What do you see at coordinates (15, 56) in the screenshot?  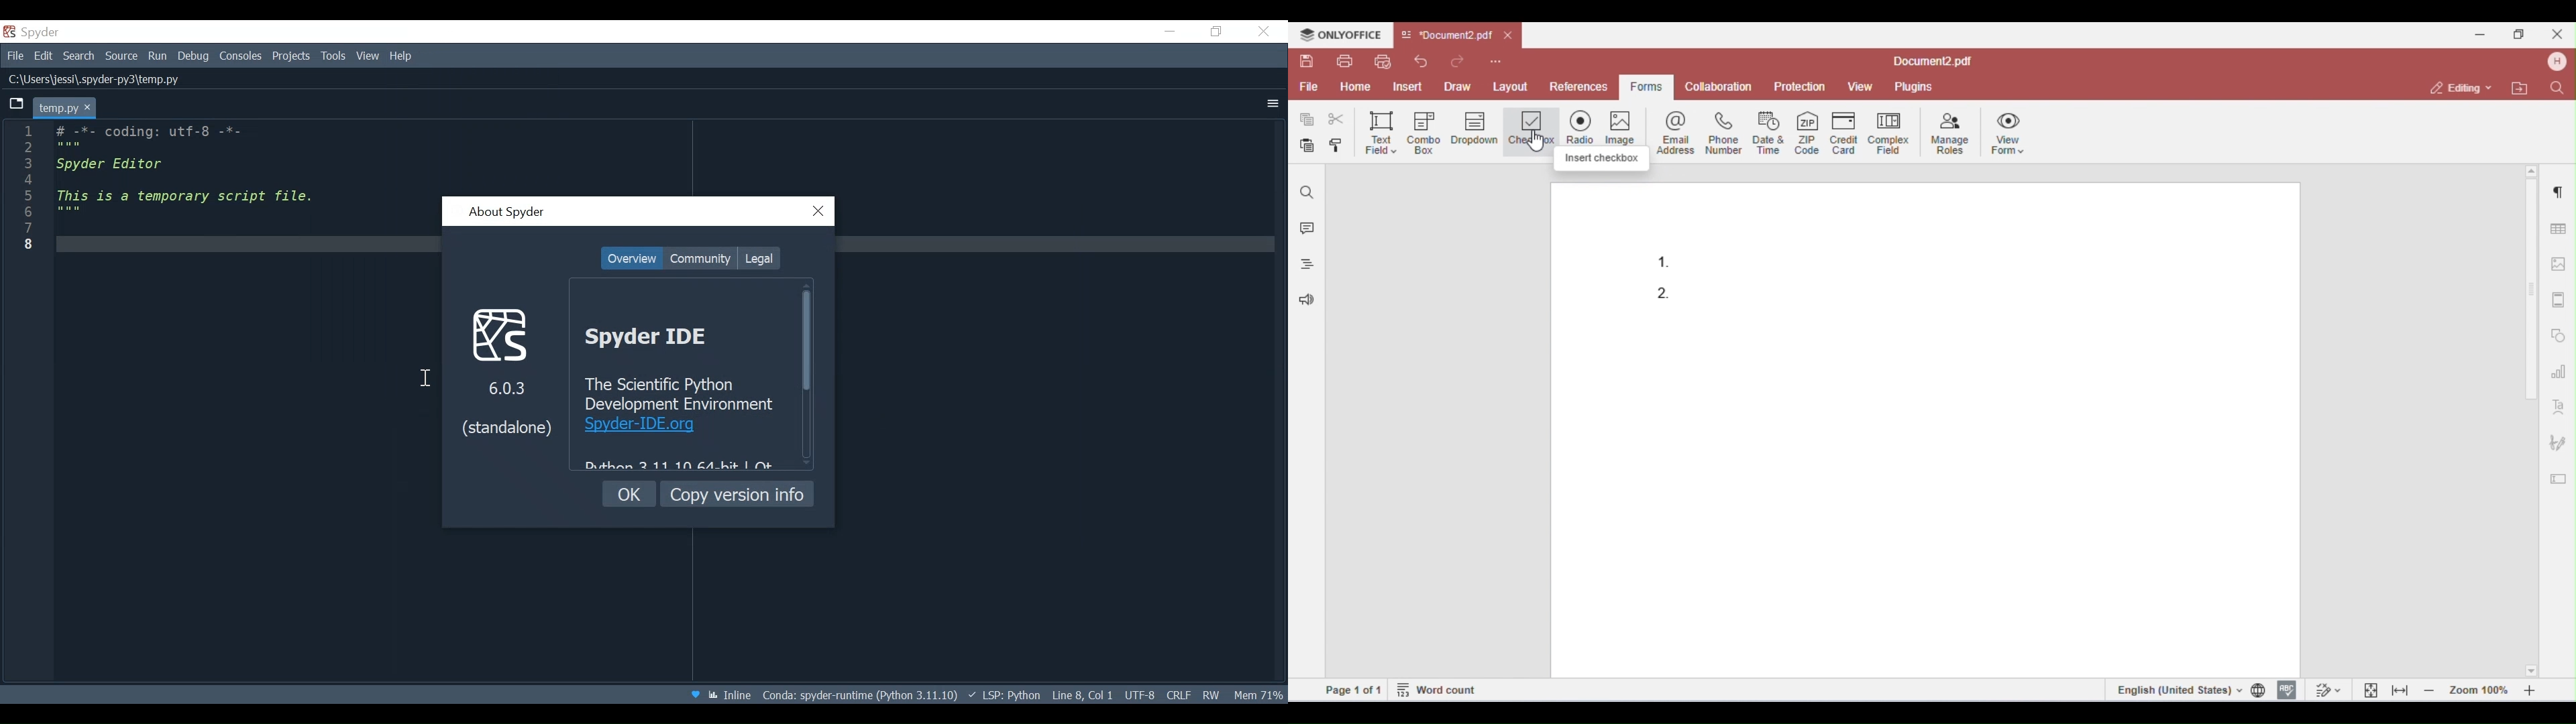 I see `File` at bounding box center [15, 56].